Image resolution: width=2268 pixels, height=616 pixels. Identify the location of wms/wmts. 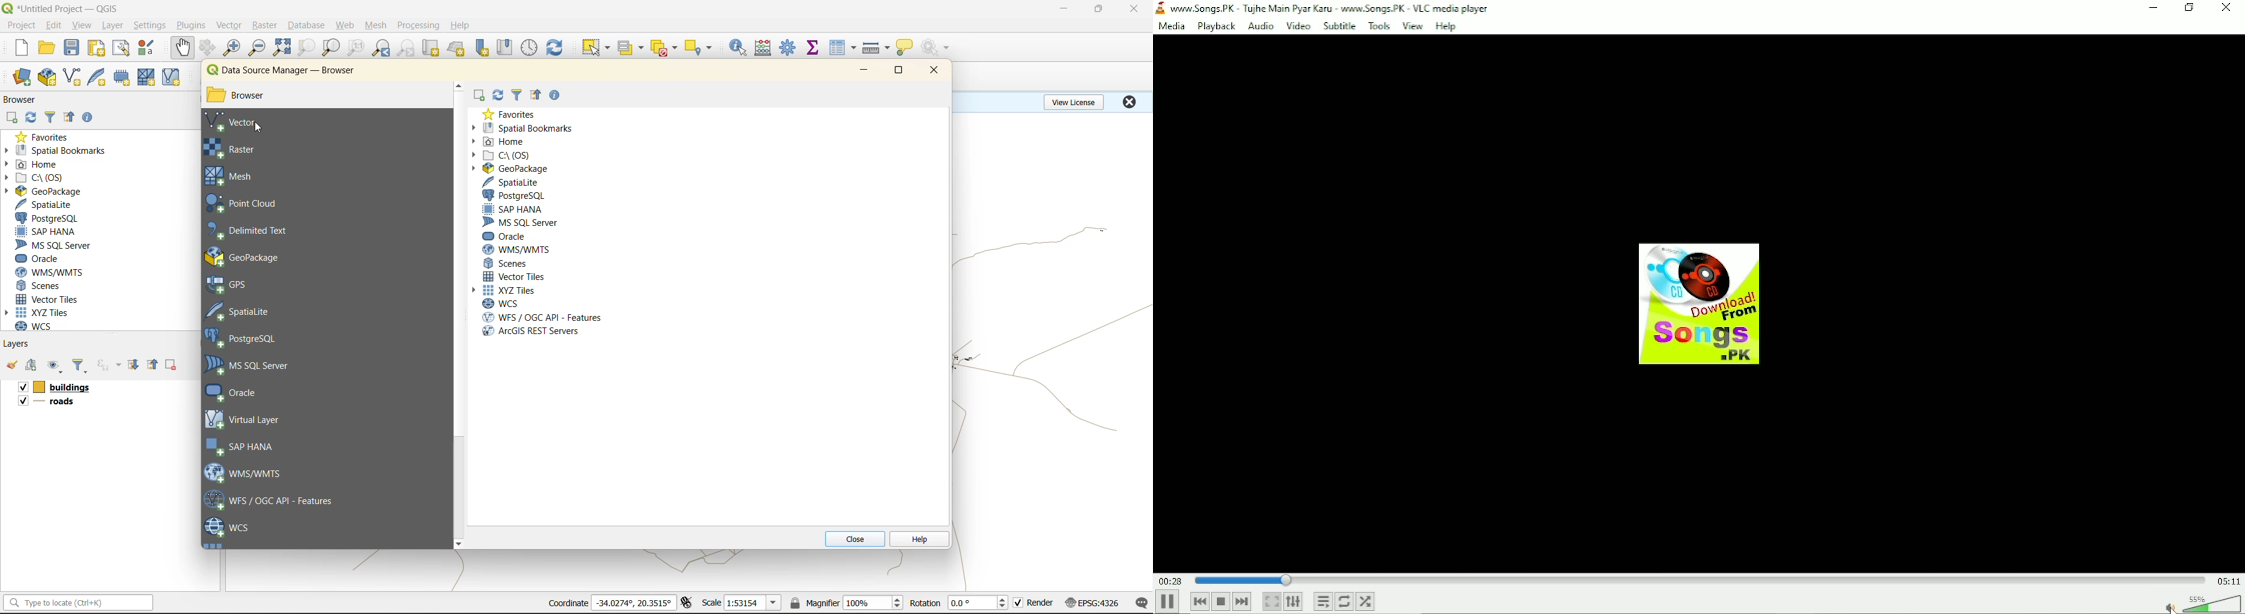
(249, 472).